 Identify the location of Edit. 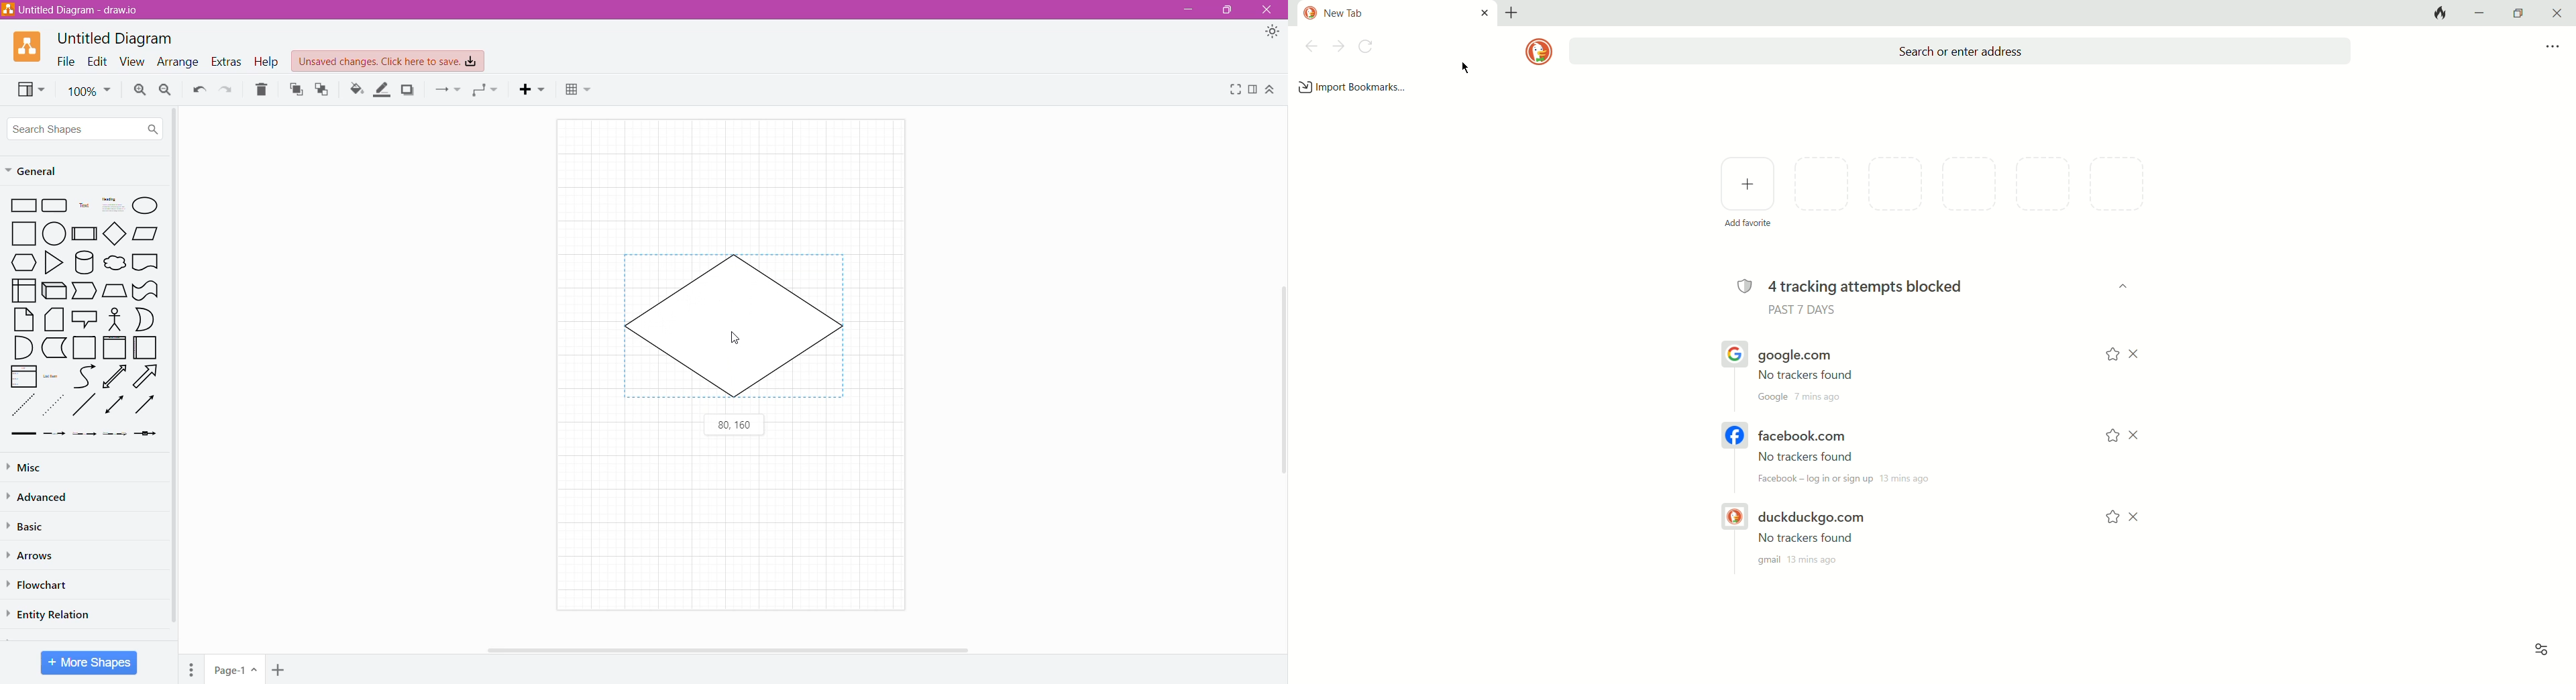
(95, 61).